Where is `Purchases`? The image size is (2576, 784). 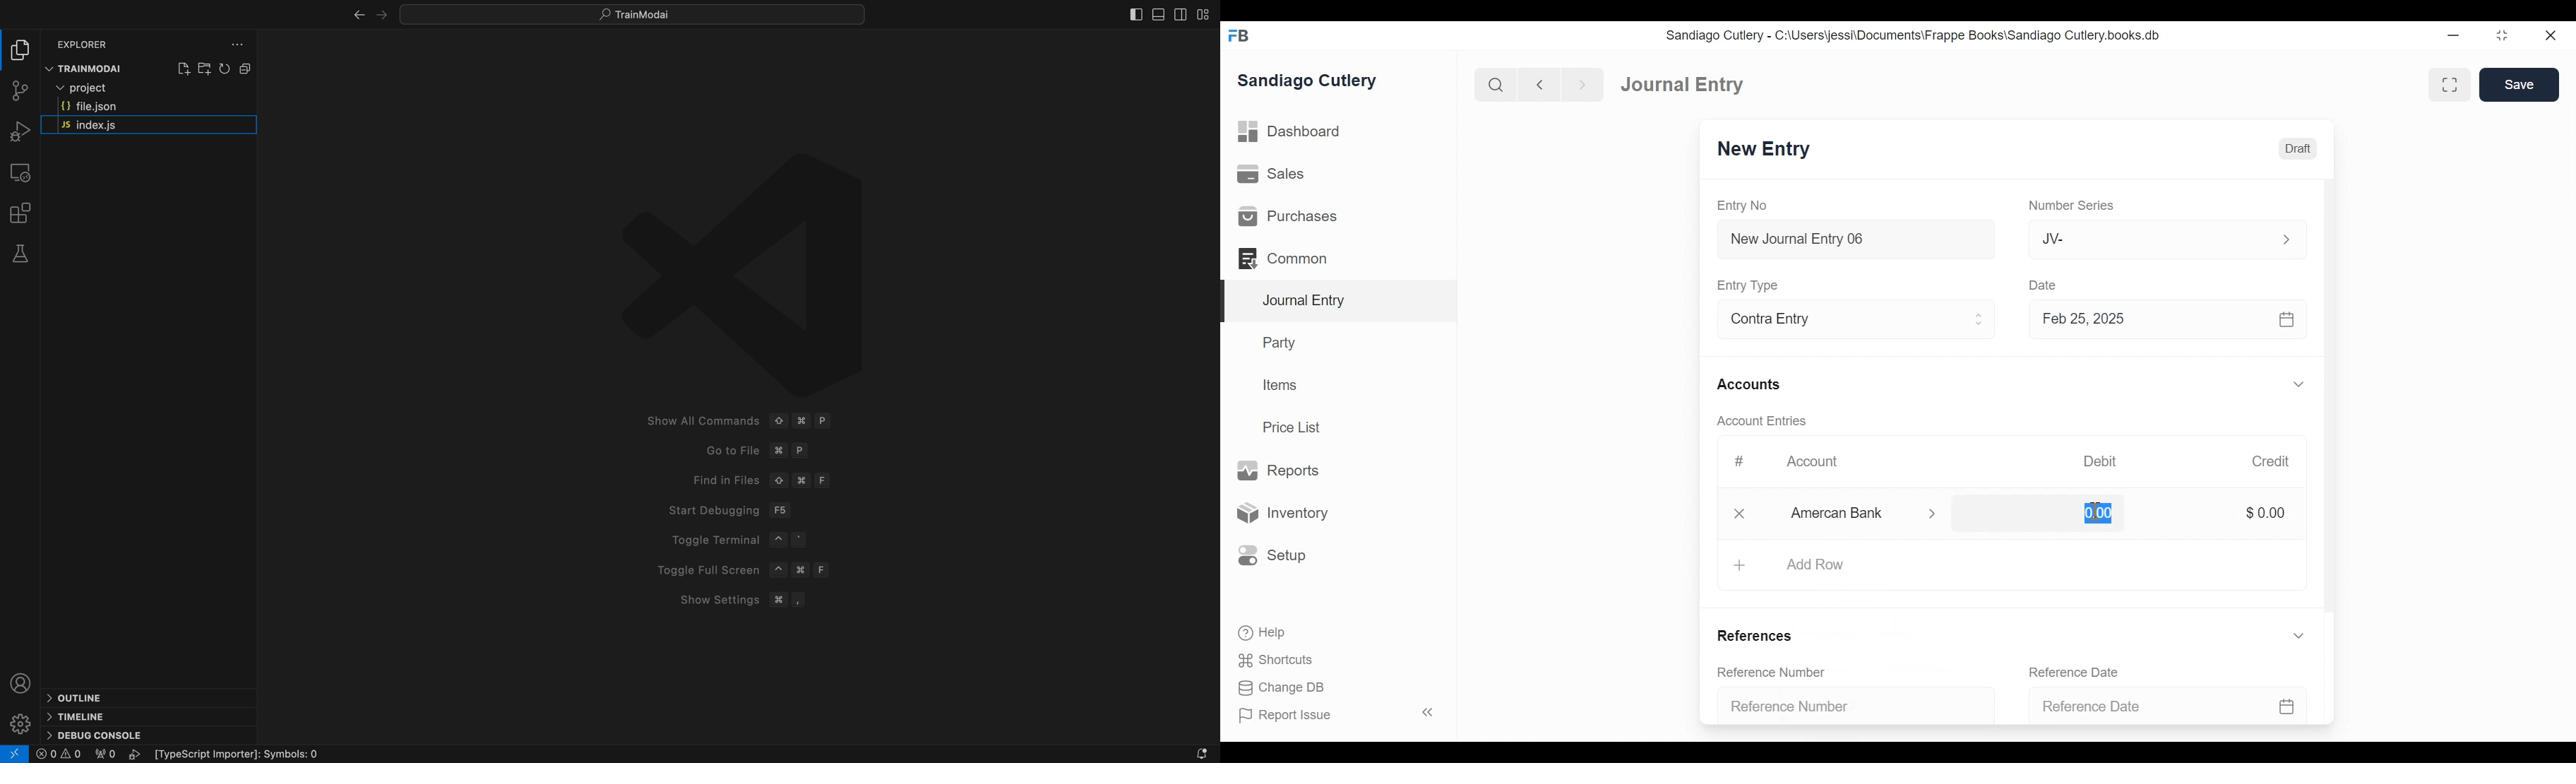
Purchases is located at coordinates (1287, 216).